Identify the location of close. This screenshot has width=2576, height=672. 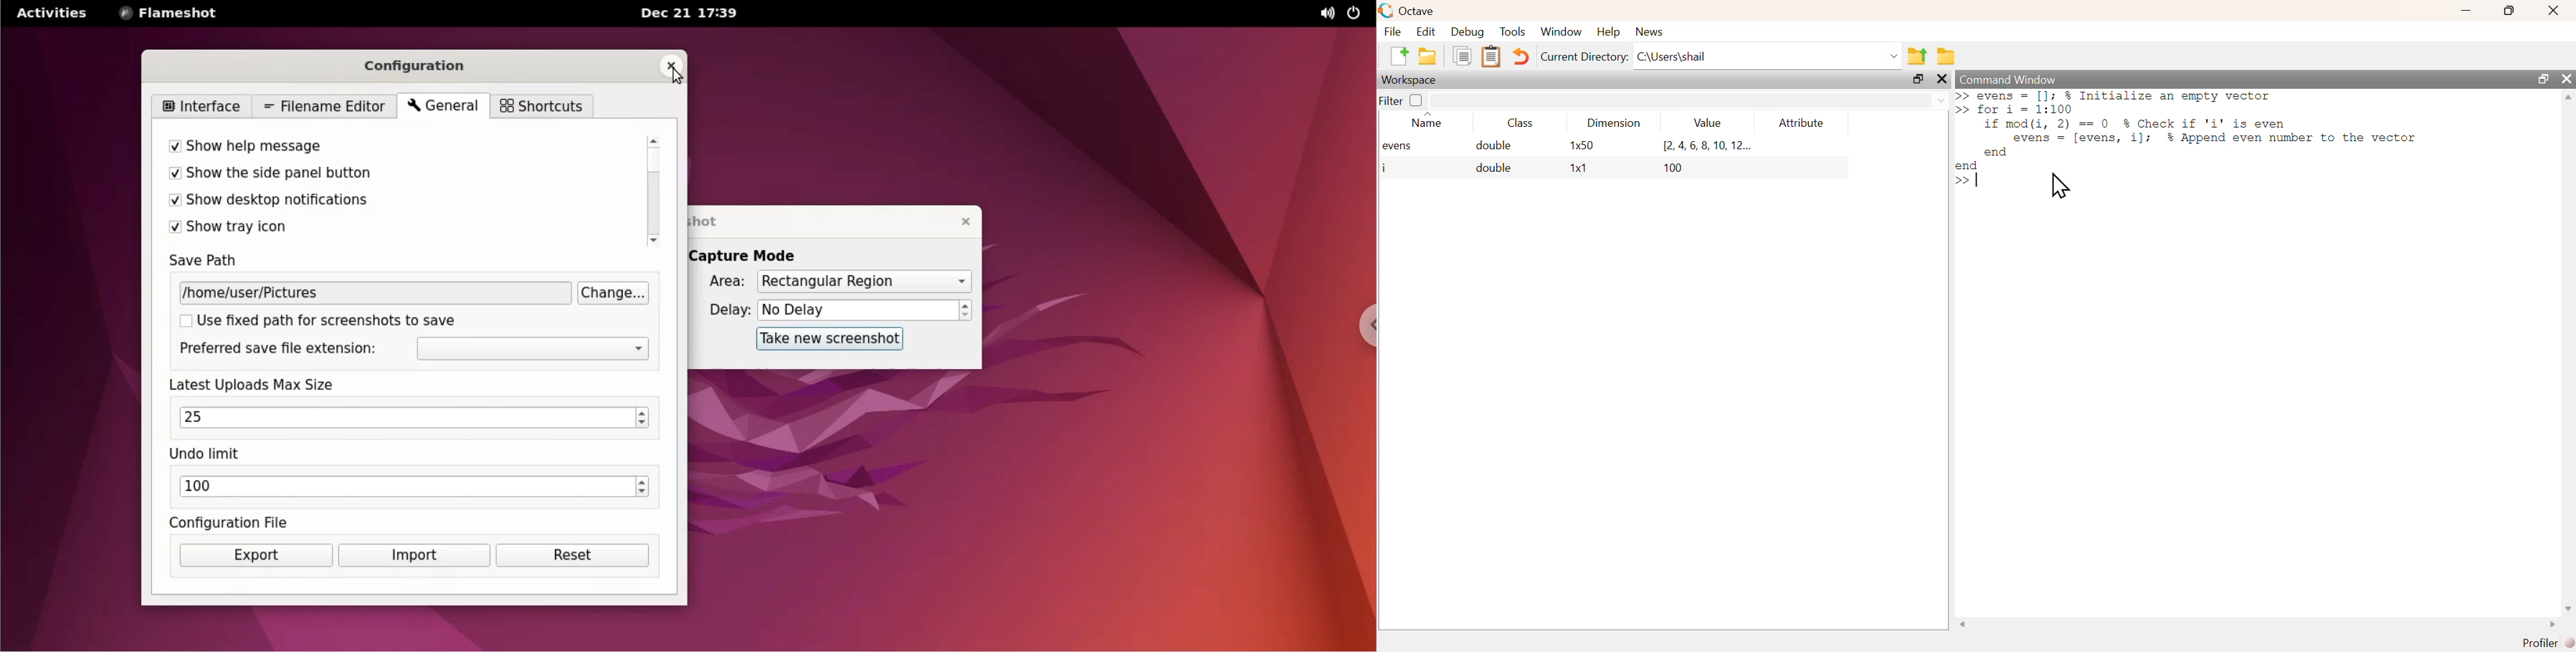
(672, 66).